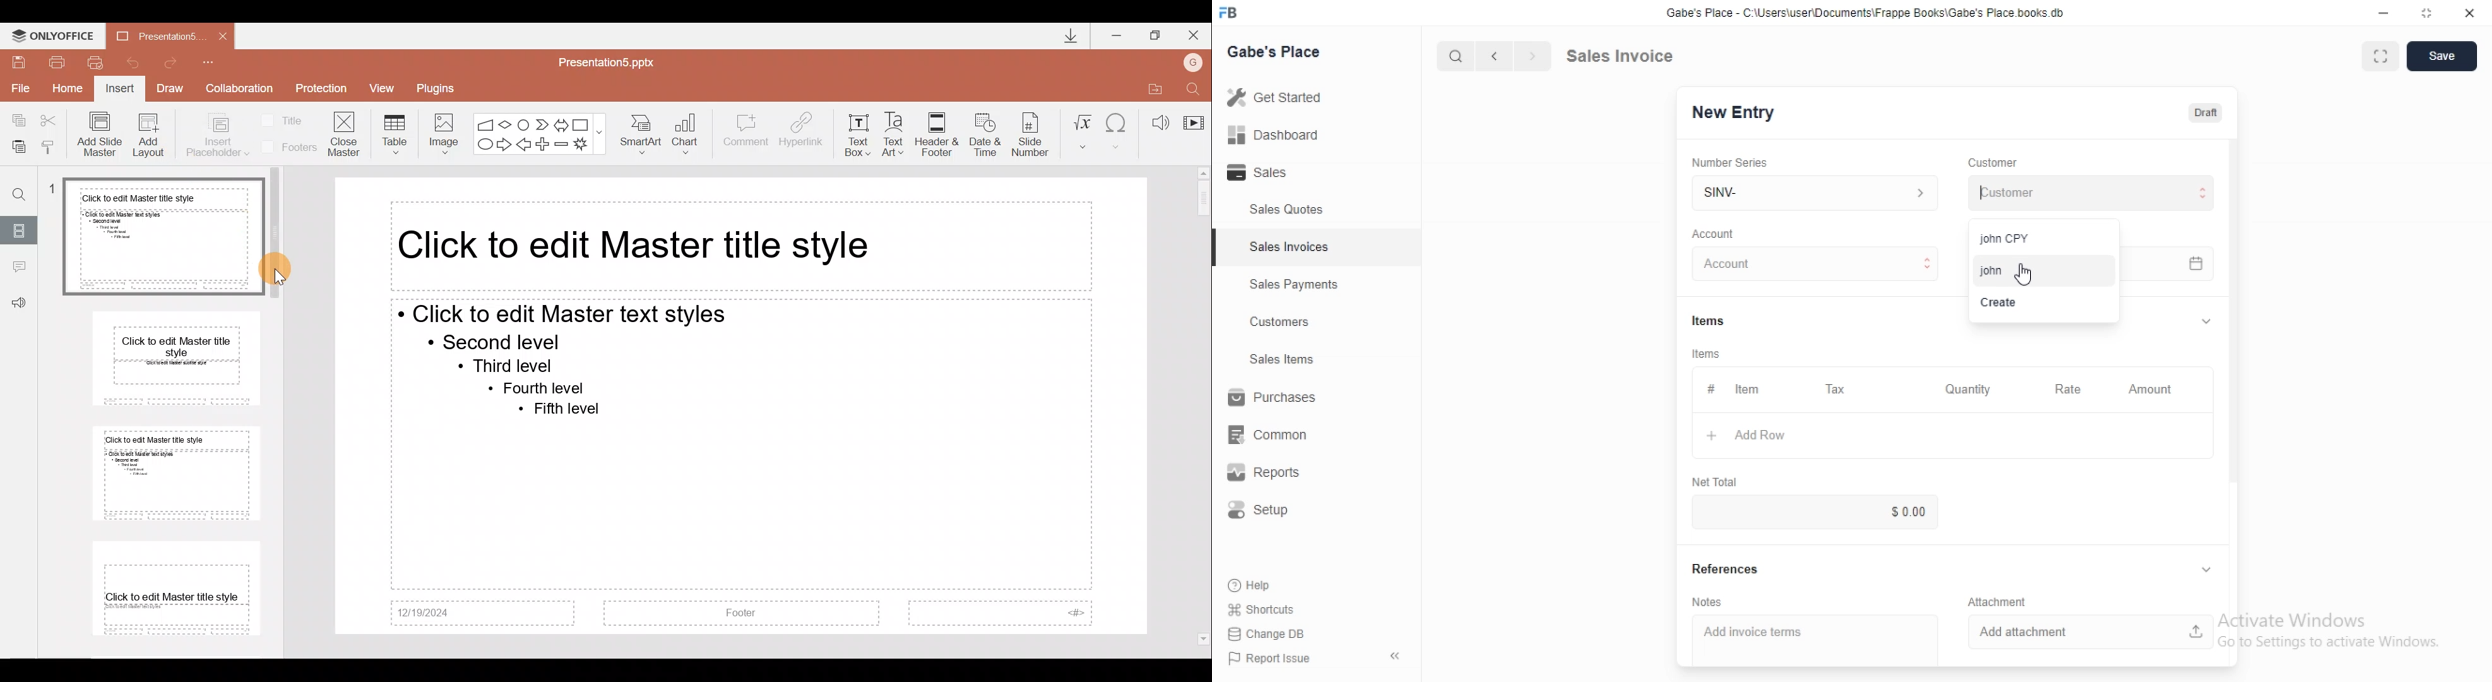  I want to click on Cut, so click(52, 120).